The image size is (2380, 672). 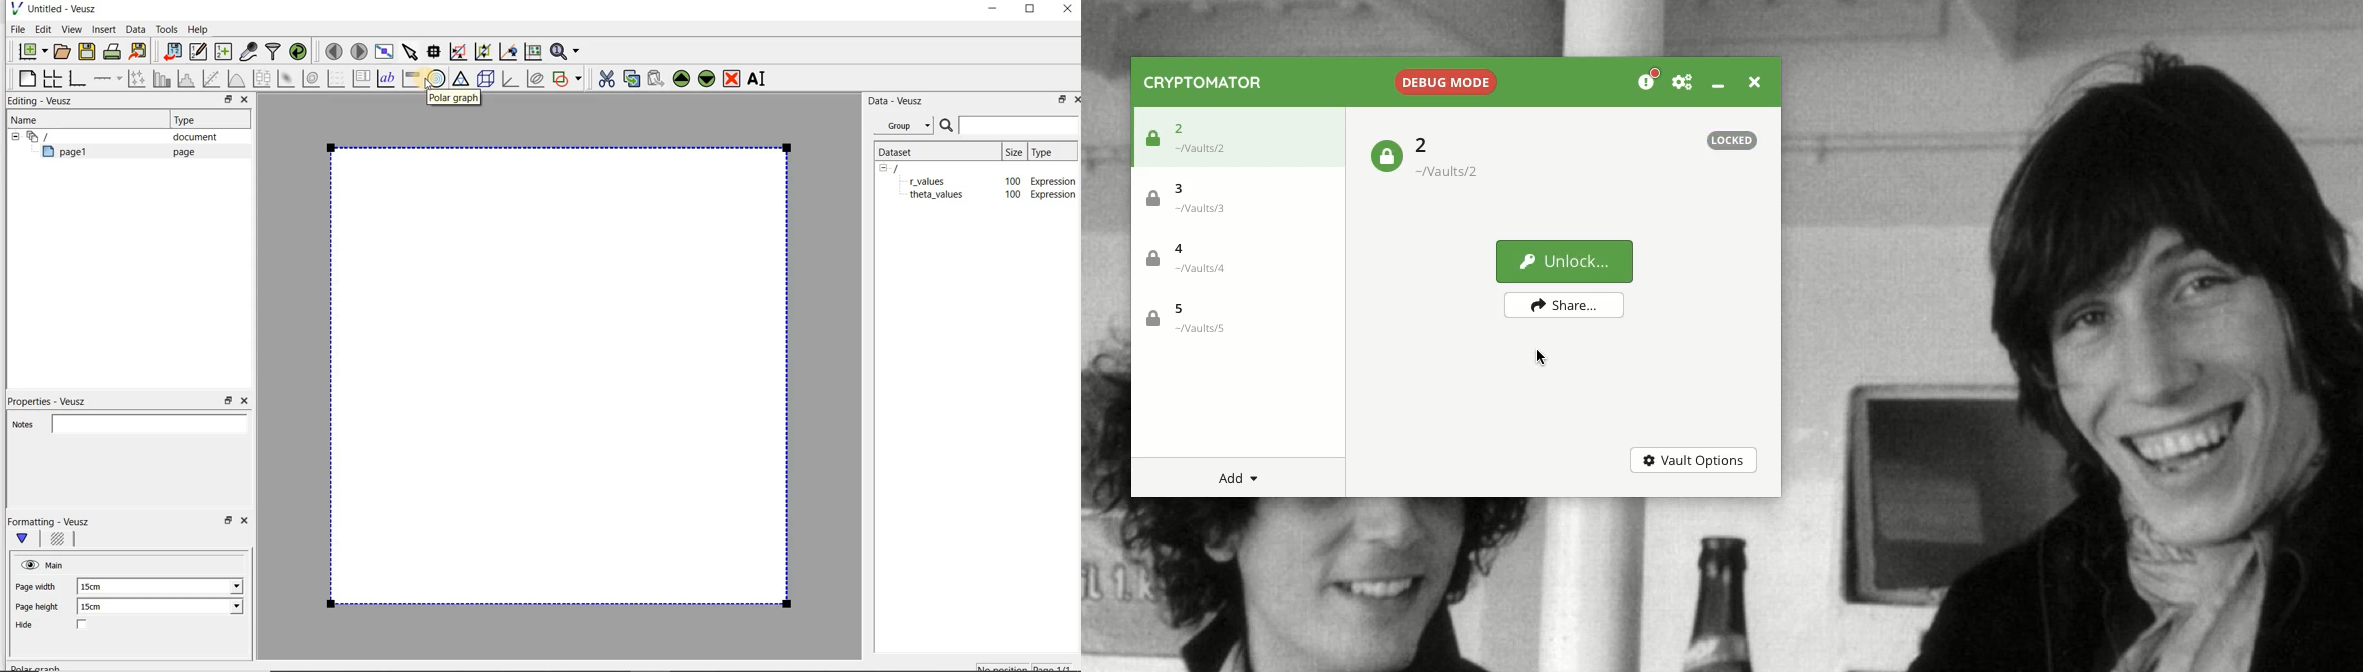 I want to click on Name, so click(x=28, y=119).